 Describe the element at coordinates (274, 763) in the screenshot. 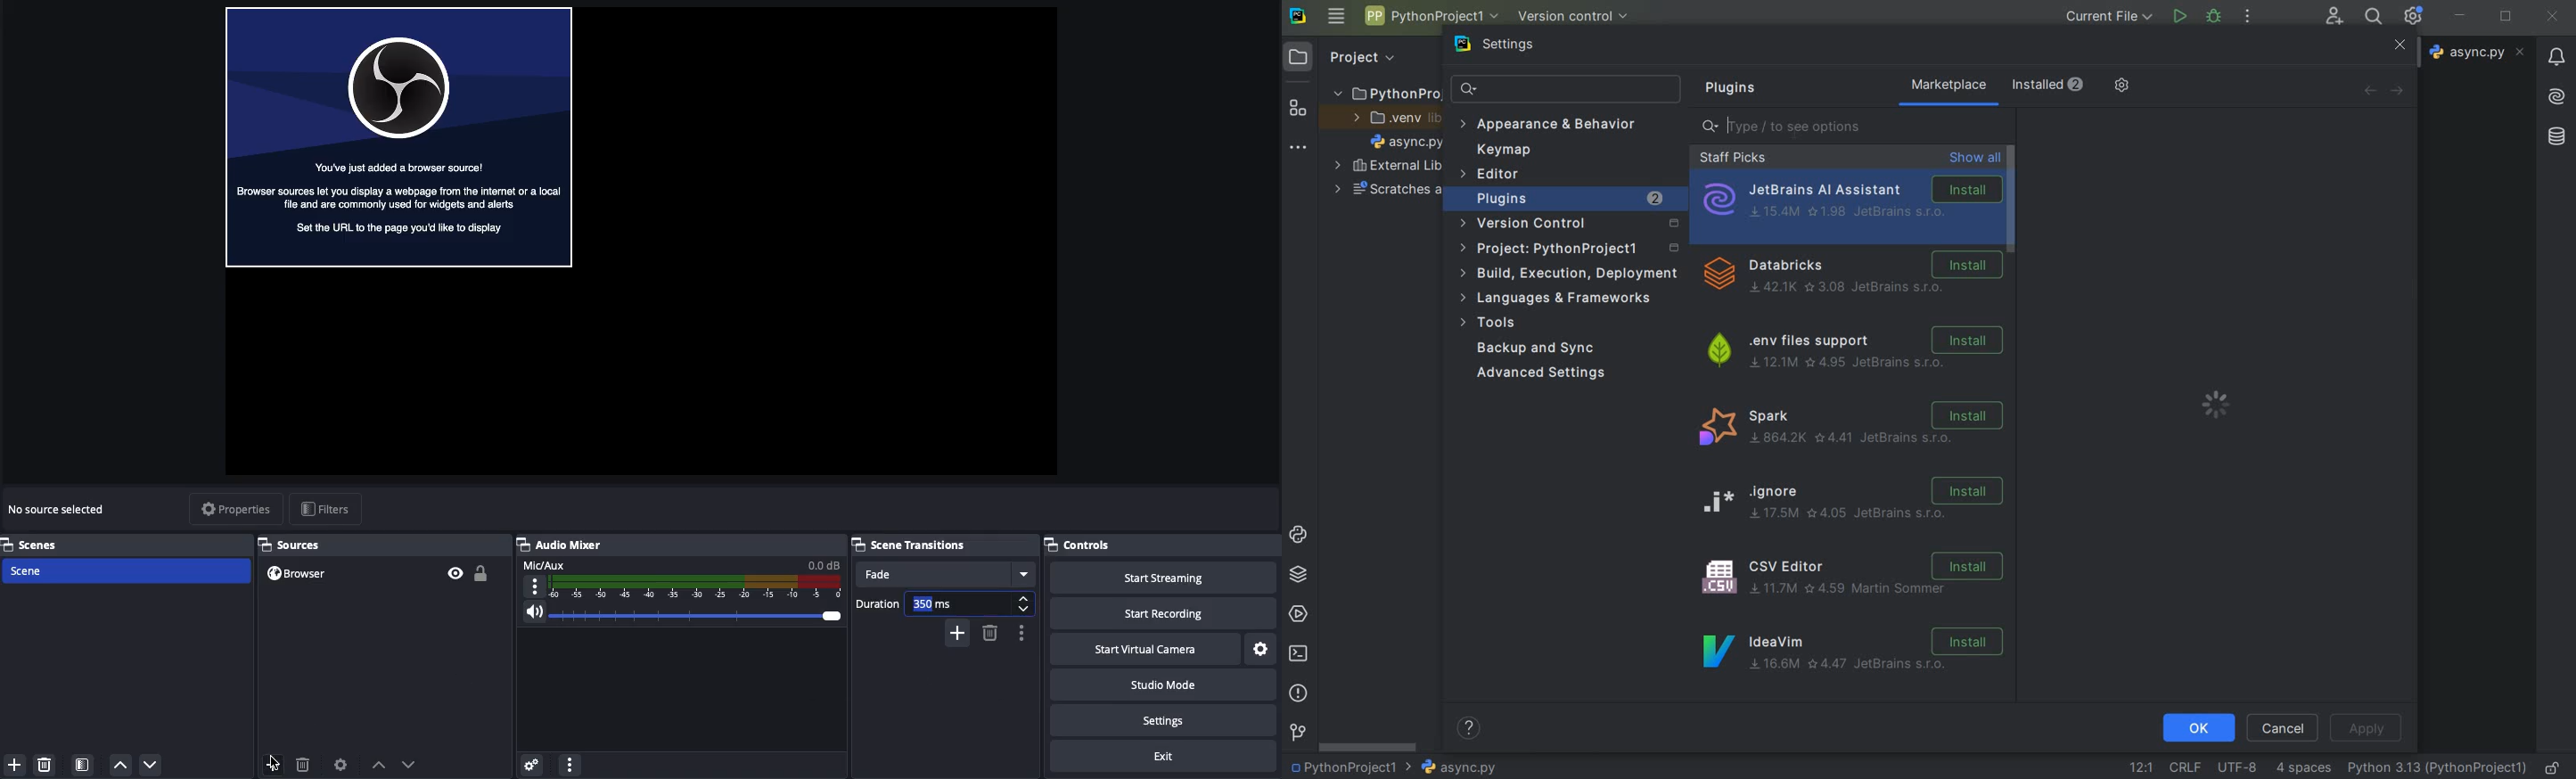

I see `Add` at that location.